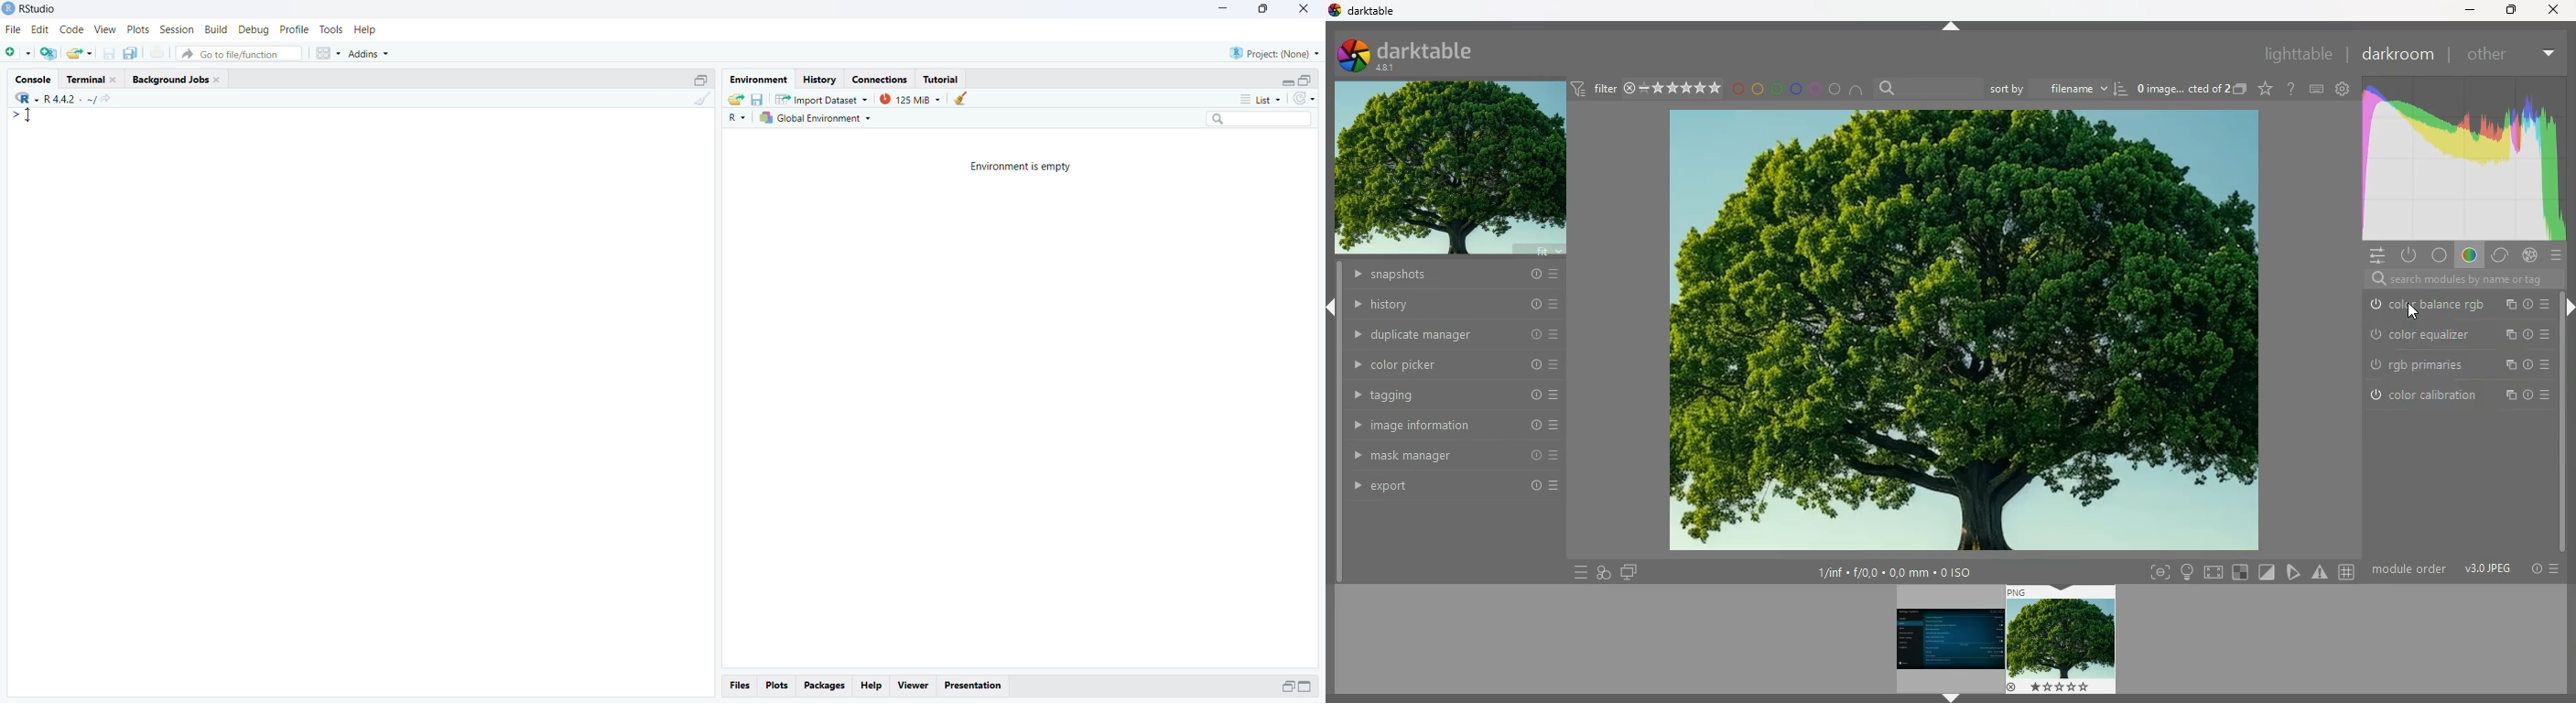 The image size is (2576, 728). I want to click on Terminal, so click(93, 77).